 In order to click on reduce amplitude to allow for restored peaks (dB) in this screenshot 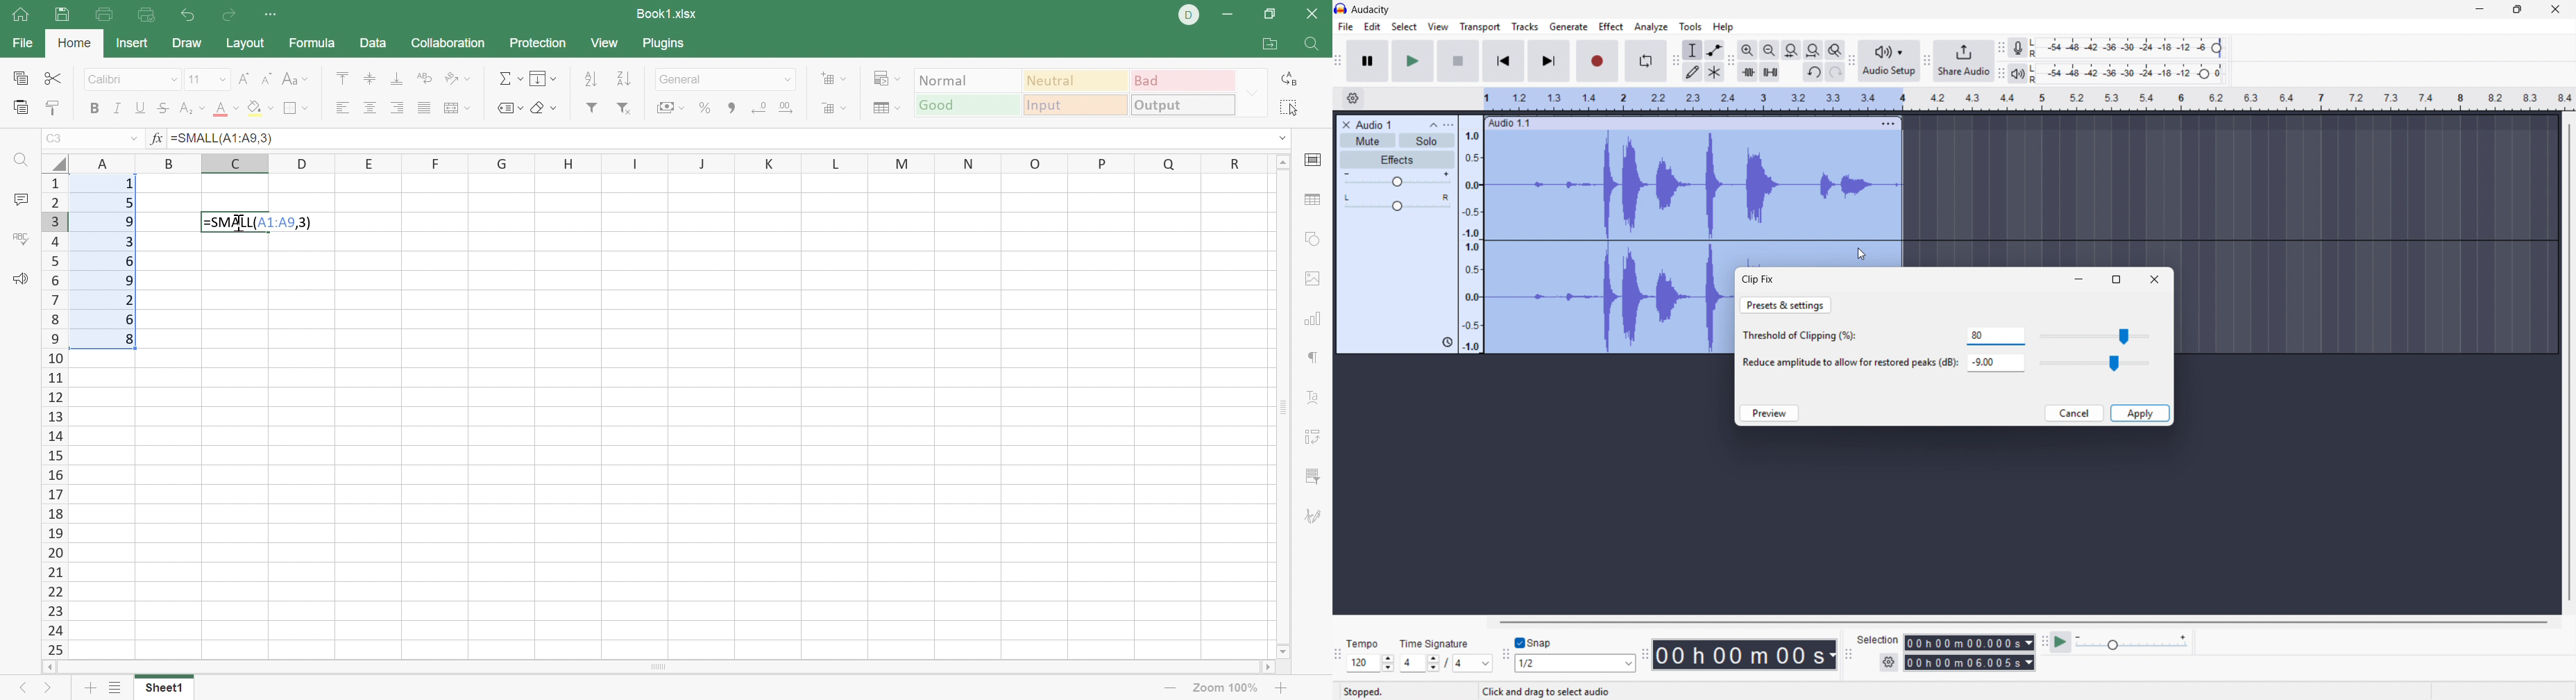, I will do `click(1849, 364)`.